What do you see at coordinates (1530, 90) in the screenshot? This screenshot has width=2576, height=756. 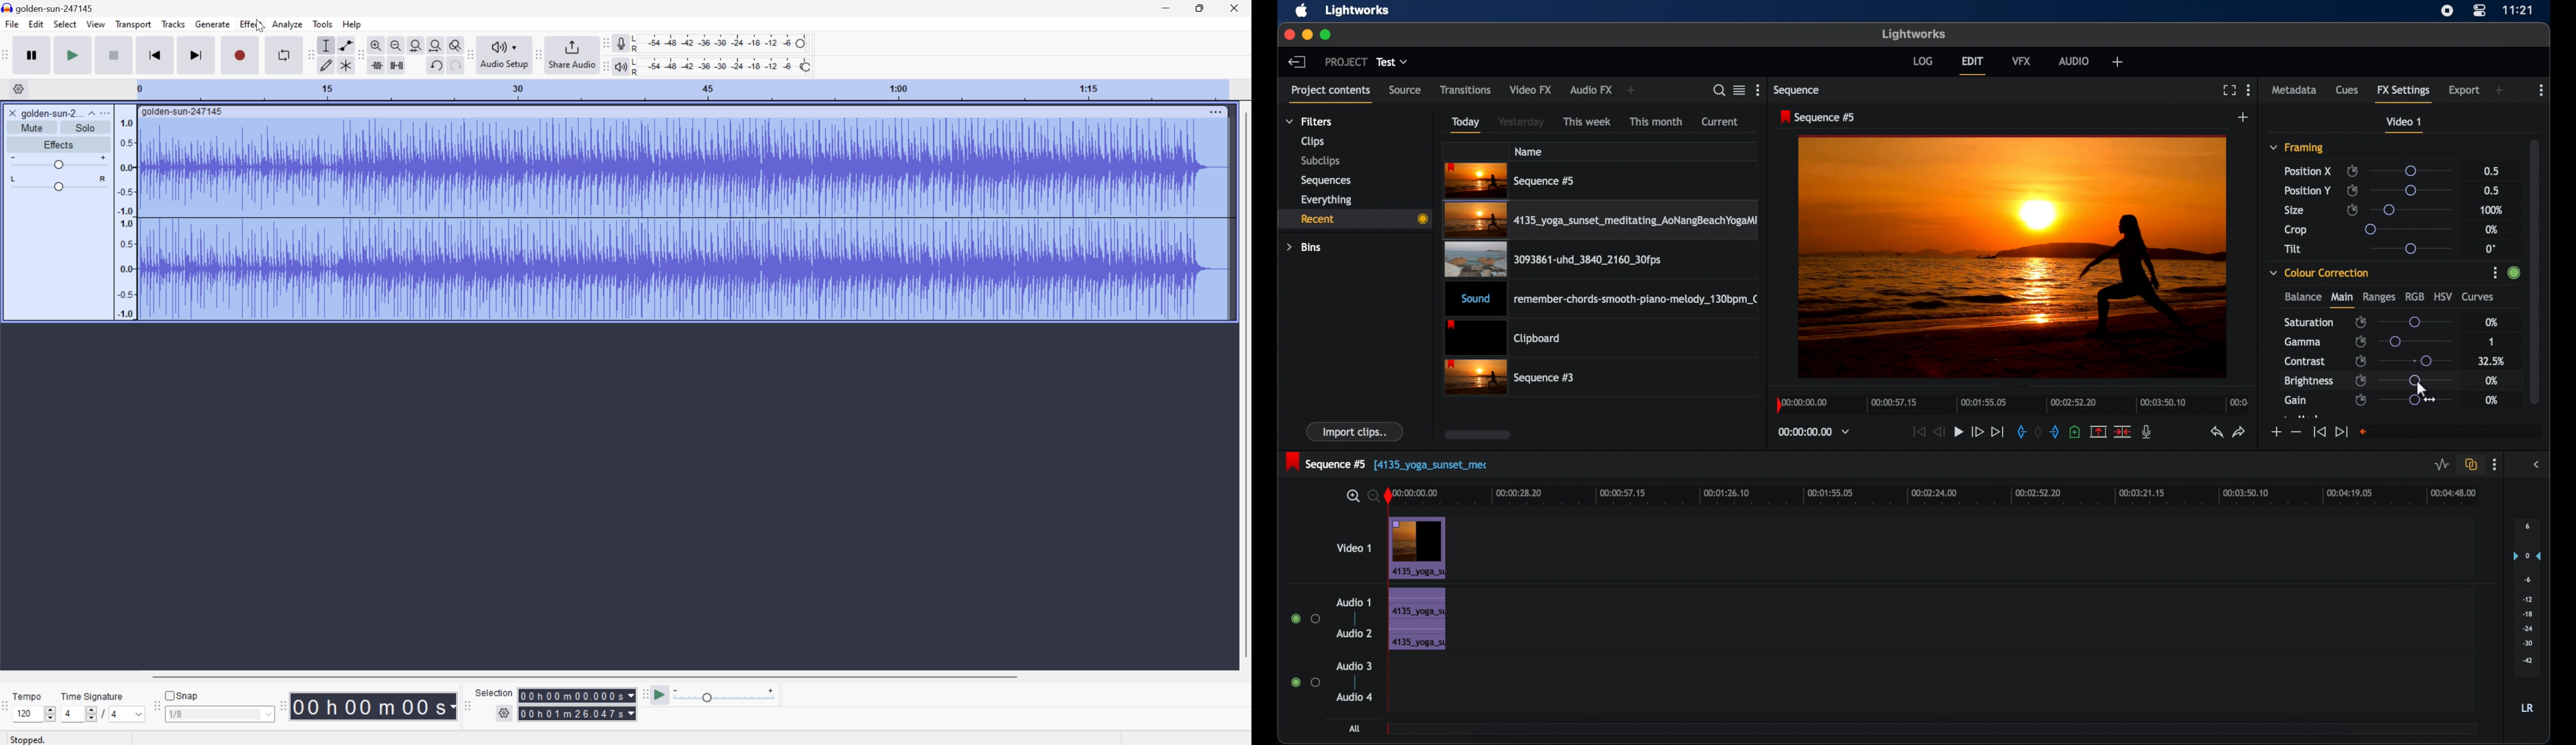 I see `video fx` at bounding box center [1530, 90].